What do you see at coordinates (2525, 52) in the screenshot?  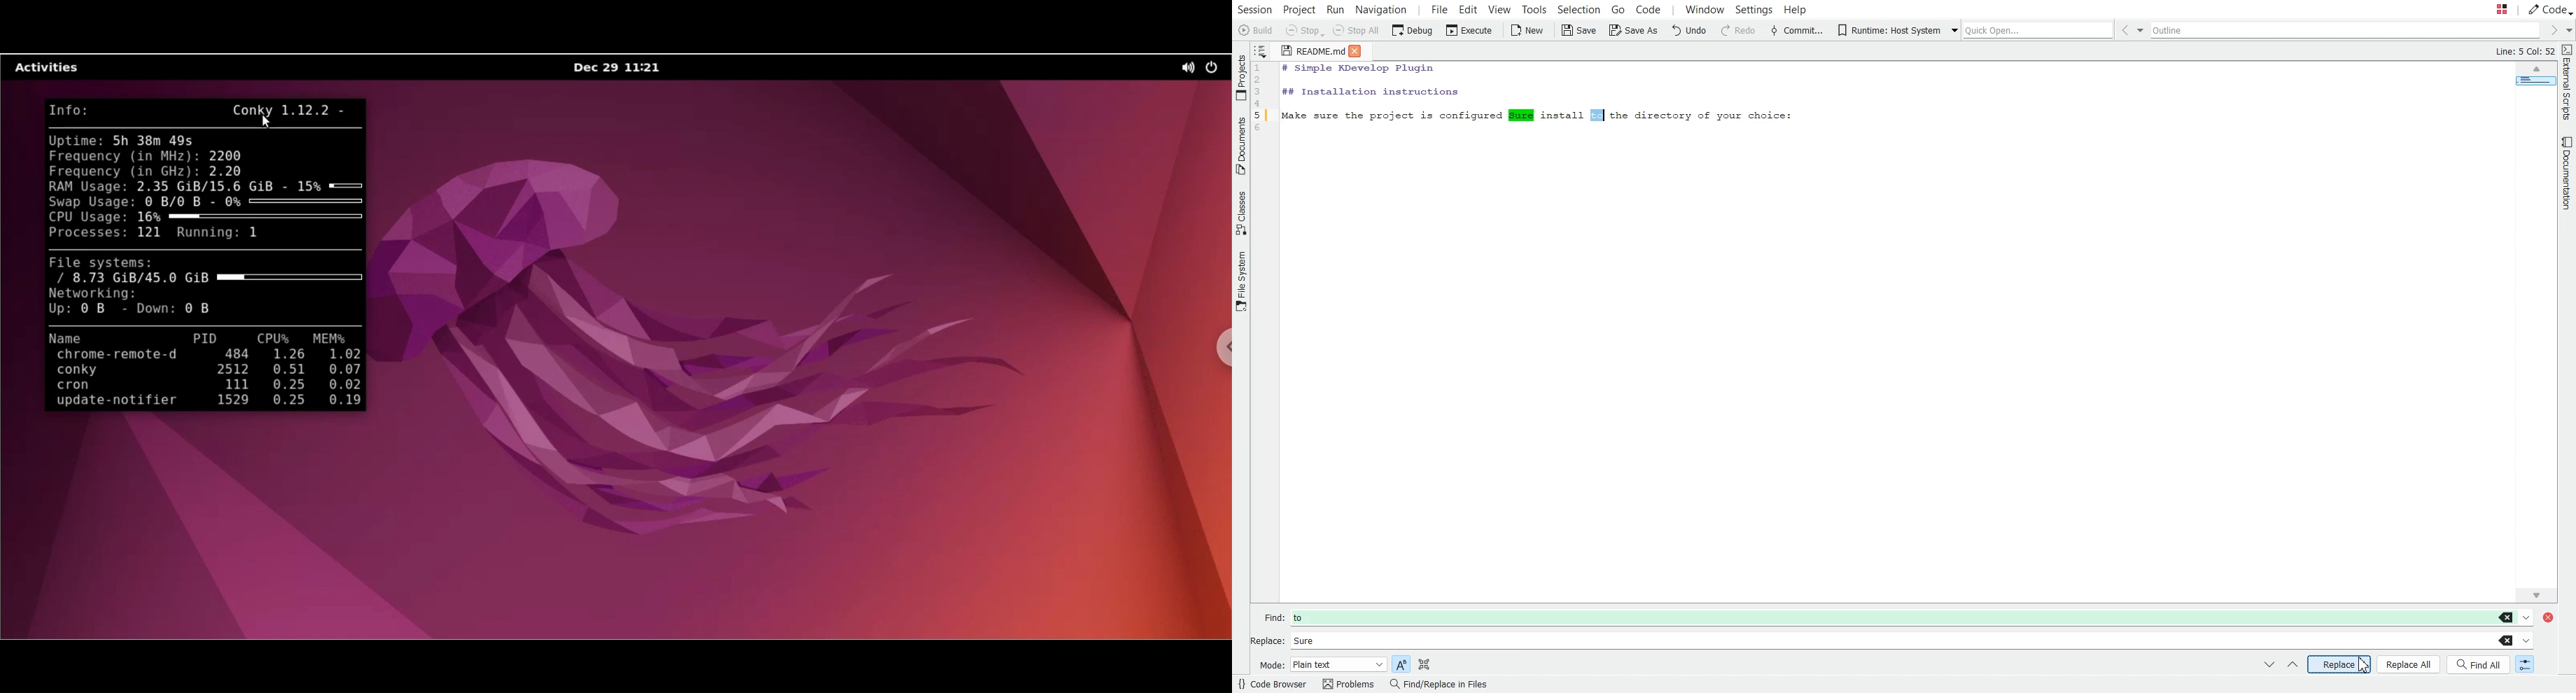 I see `Line:6 Col:1` at bounding box center [2525, 52].